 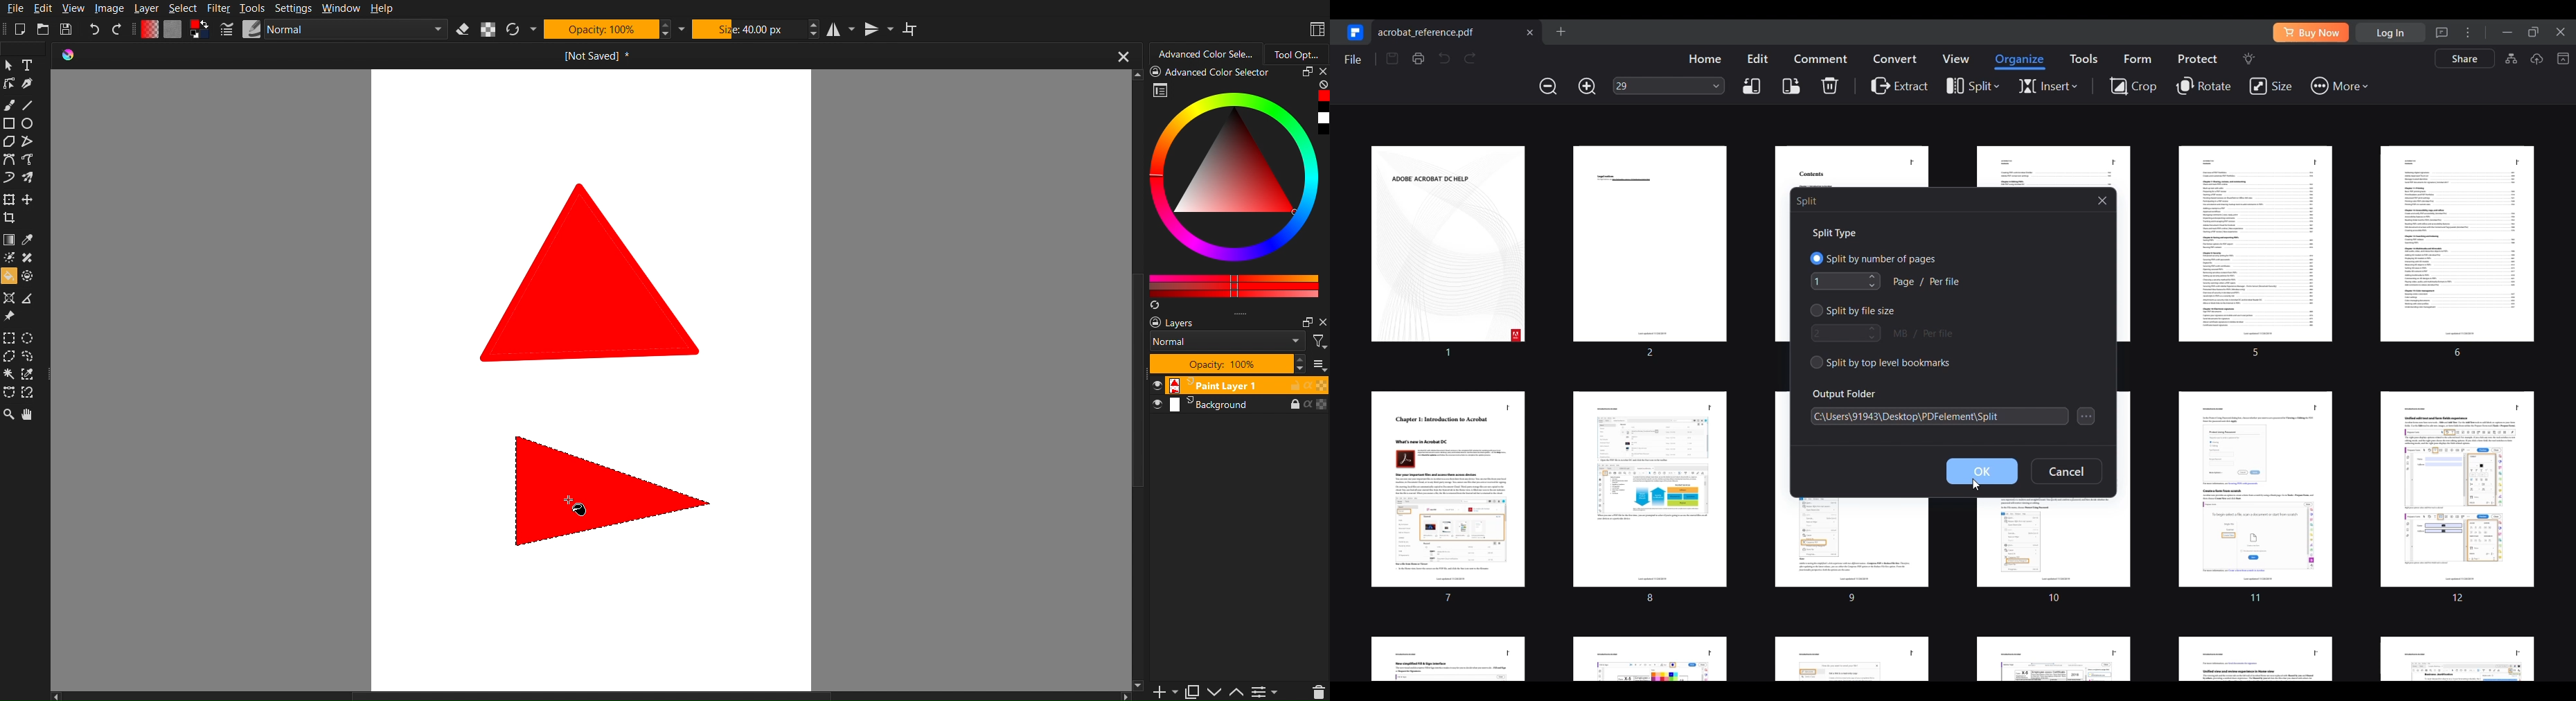 What do you see at coordinates (1315, 28) in the screenshot?
I see `Workspaces` at bounding box center [1315, 28].